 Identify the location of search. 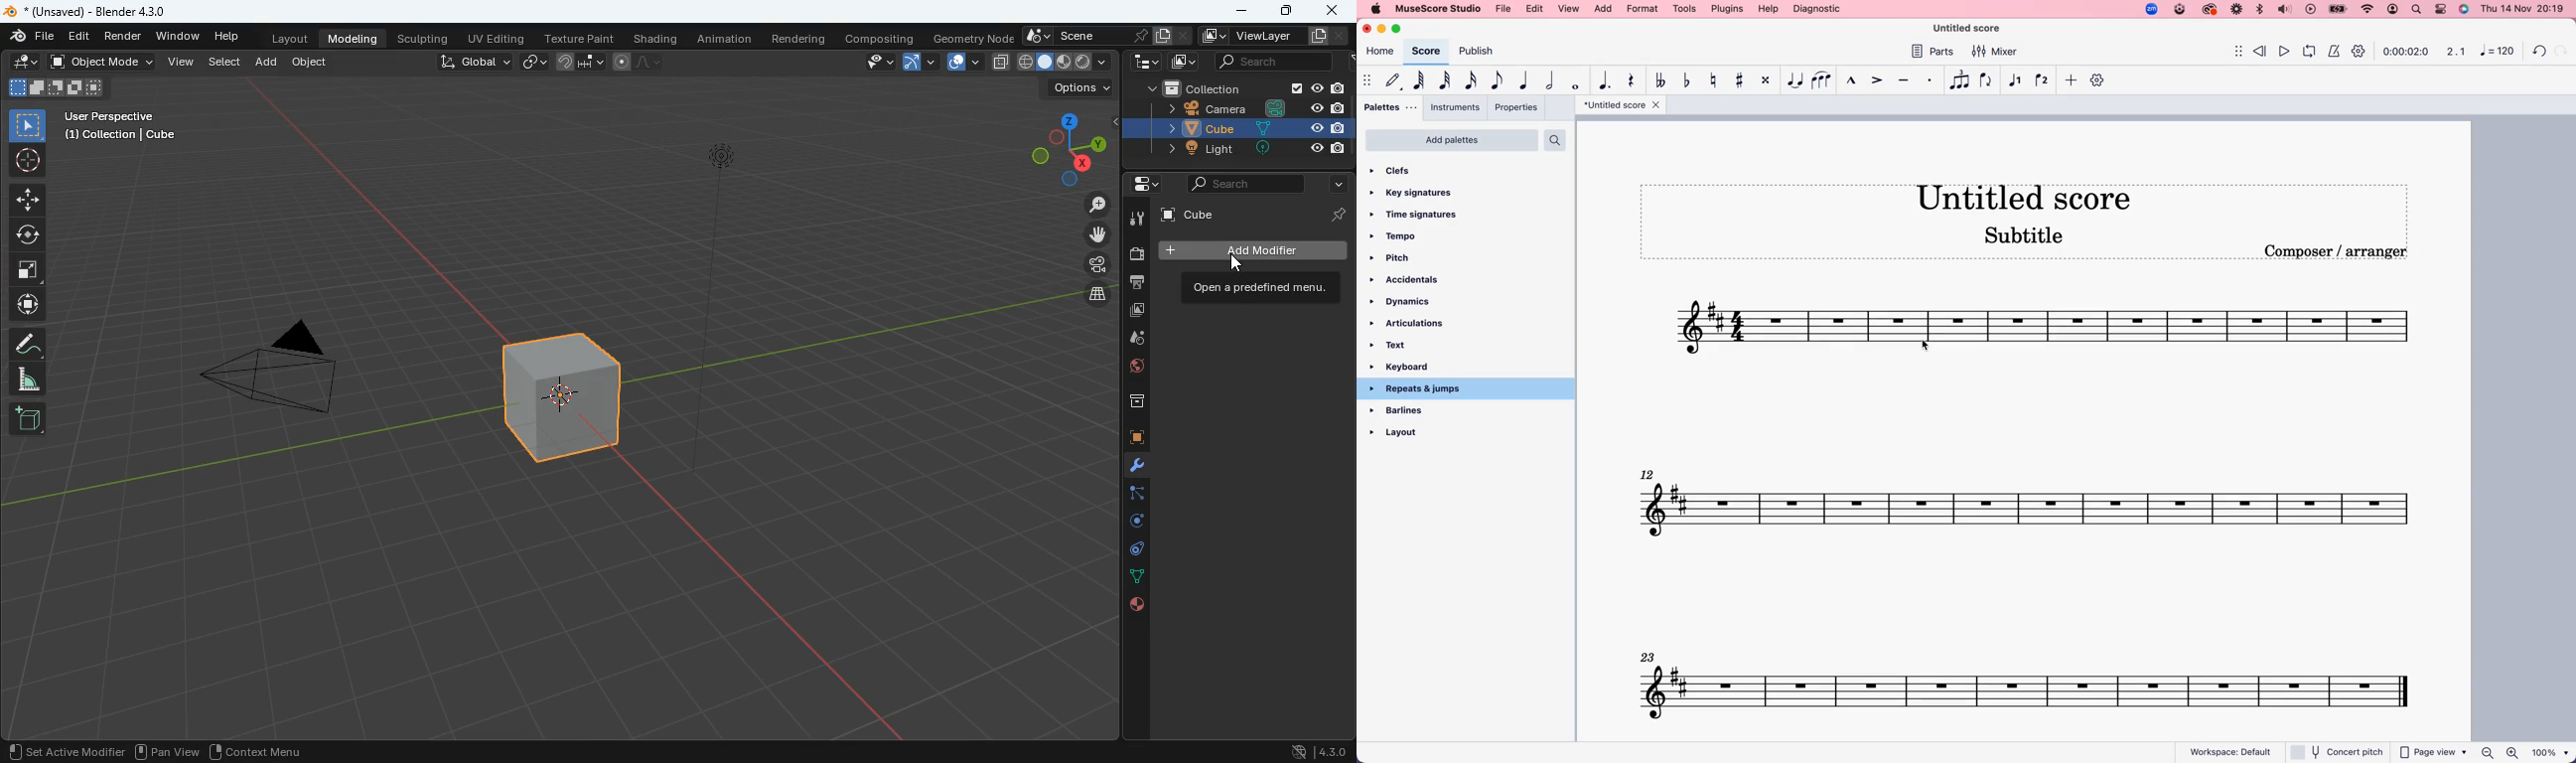
(1271, 185).